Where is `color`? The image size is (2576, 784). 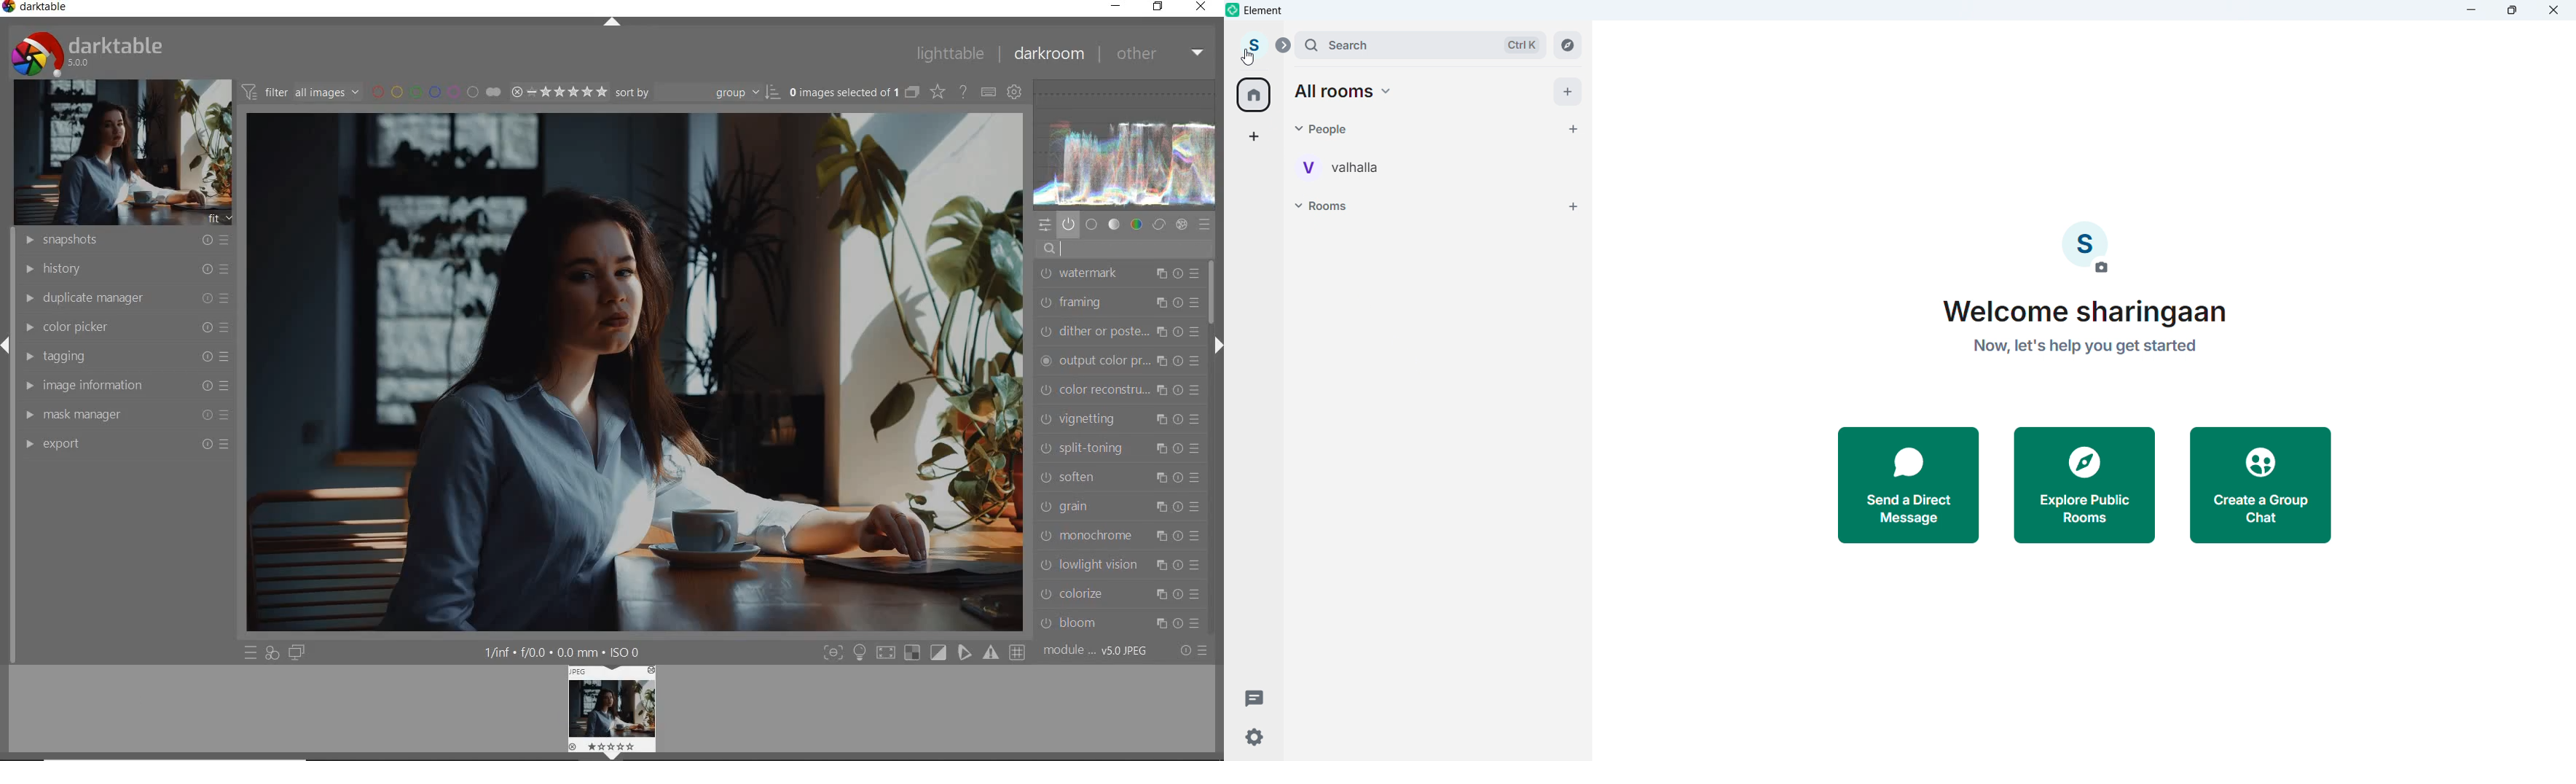 color is located at coordinates (1135, 225).